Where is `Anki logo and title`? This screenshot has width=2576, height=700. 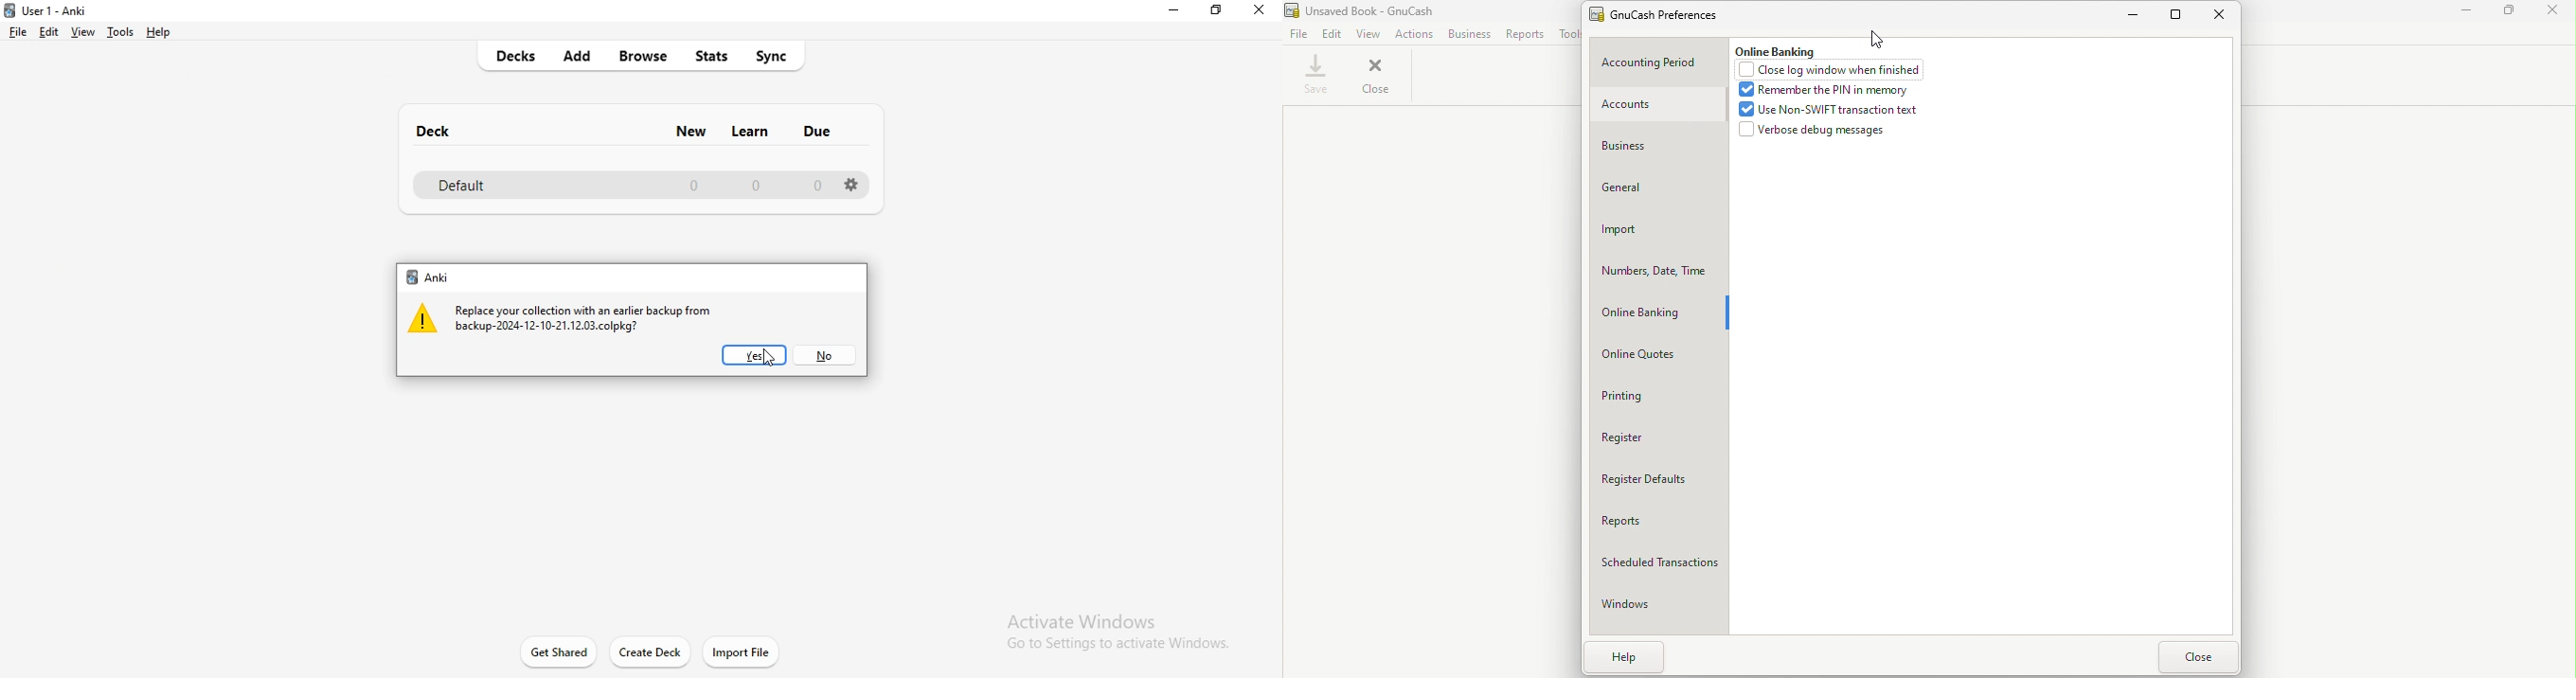 Anki logo and title is located at coordinates (55, 8).